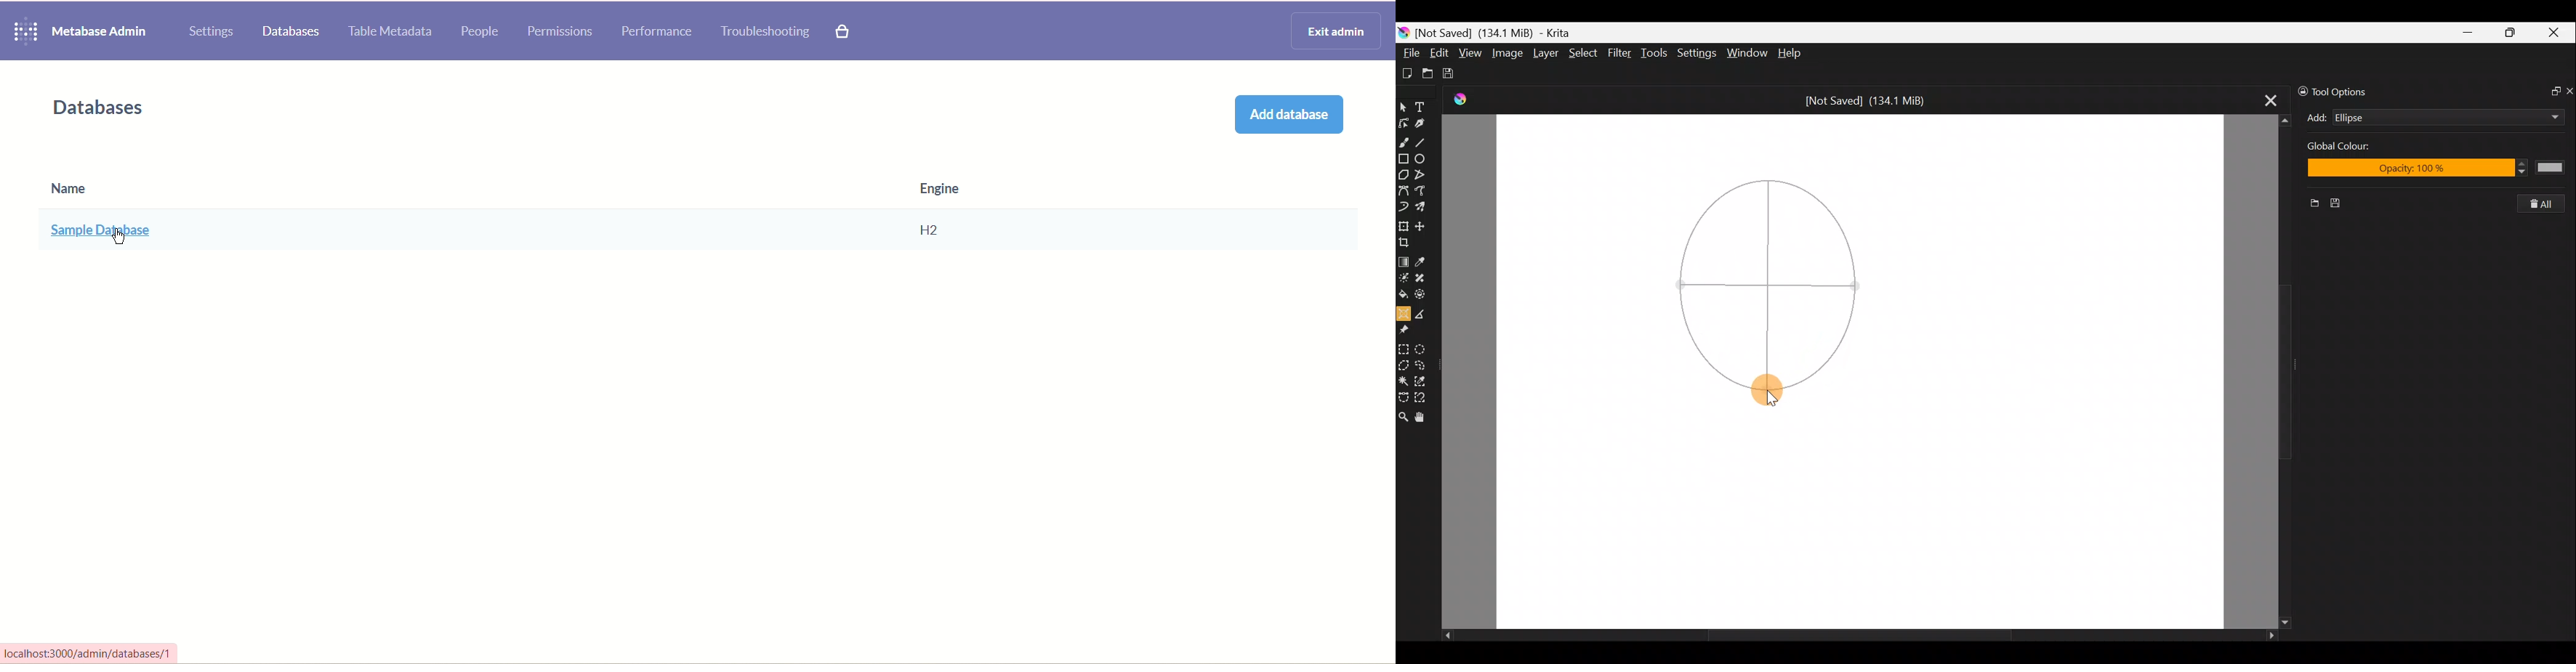  What do you see at coordinates (1403, 159) in the screenshot?
I see `Rectangle` at bounding box center [1403, 159].